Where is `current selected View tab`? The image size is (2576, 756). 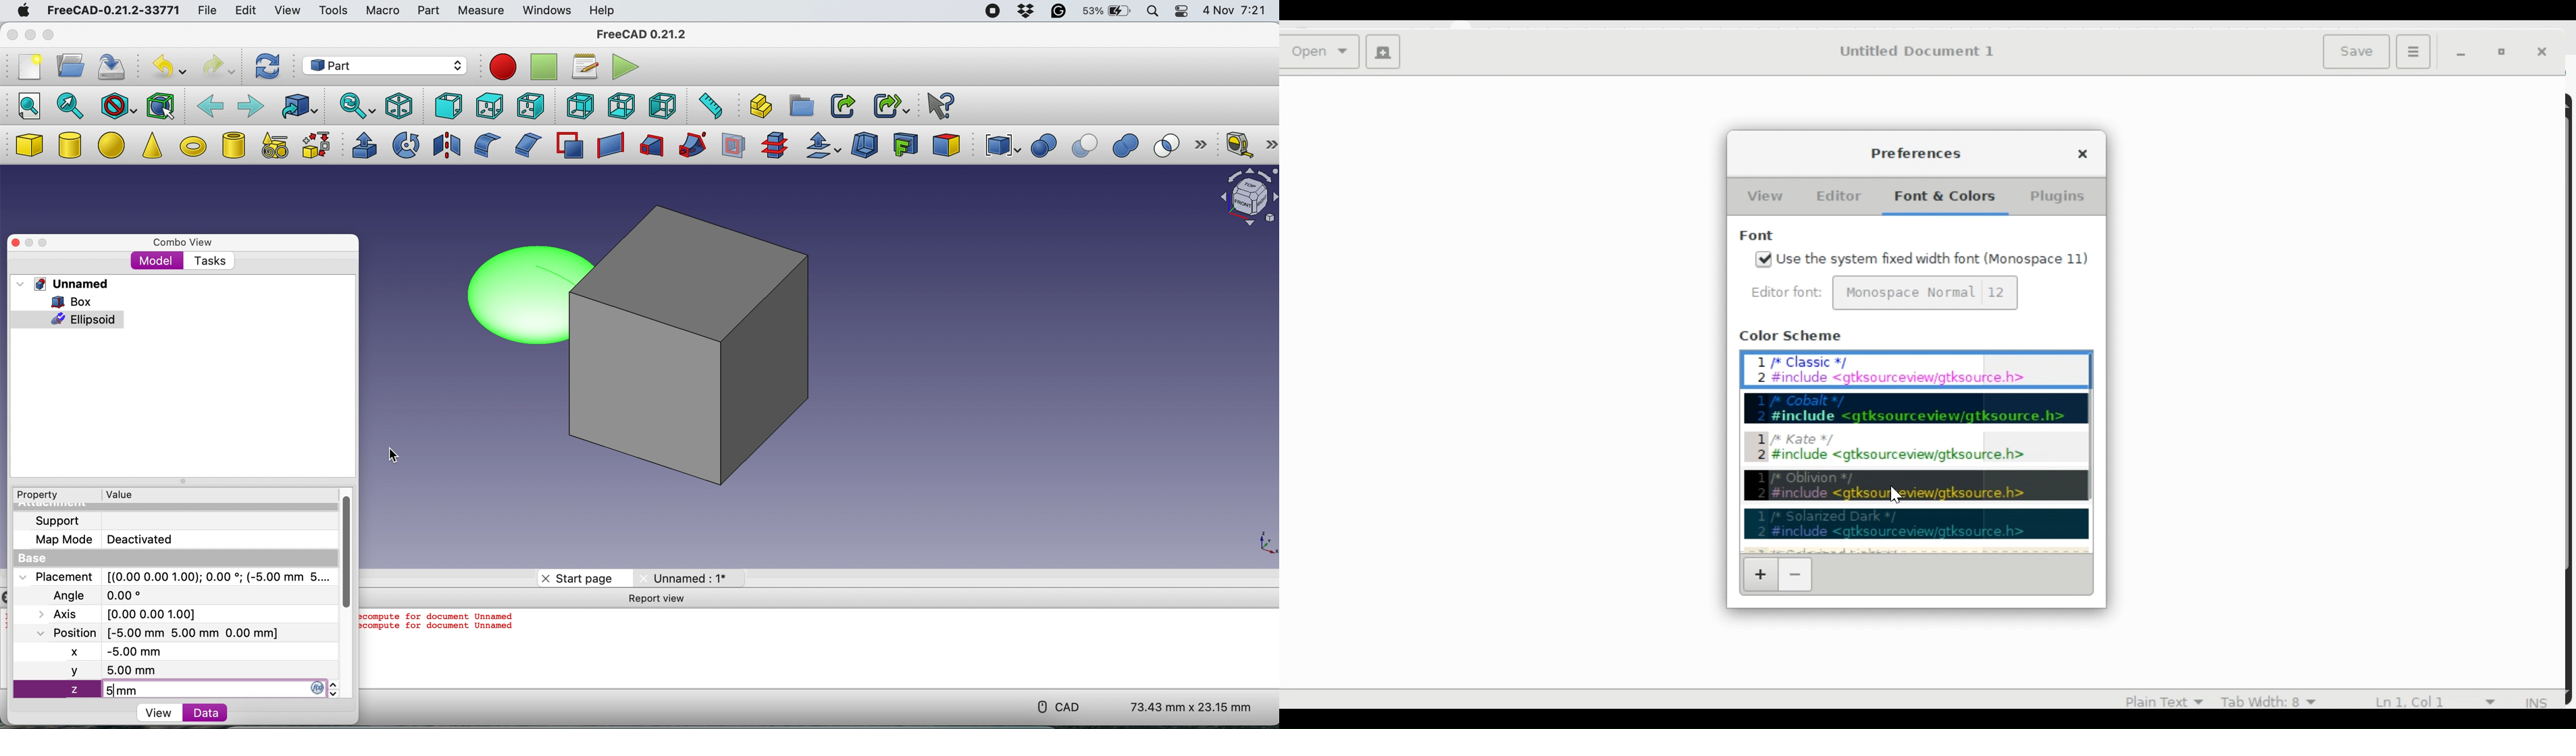
current selected View tab is located at coordinates (1764, 196).